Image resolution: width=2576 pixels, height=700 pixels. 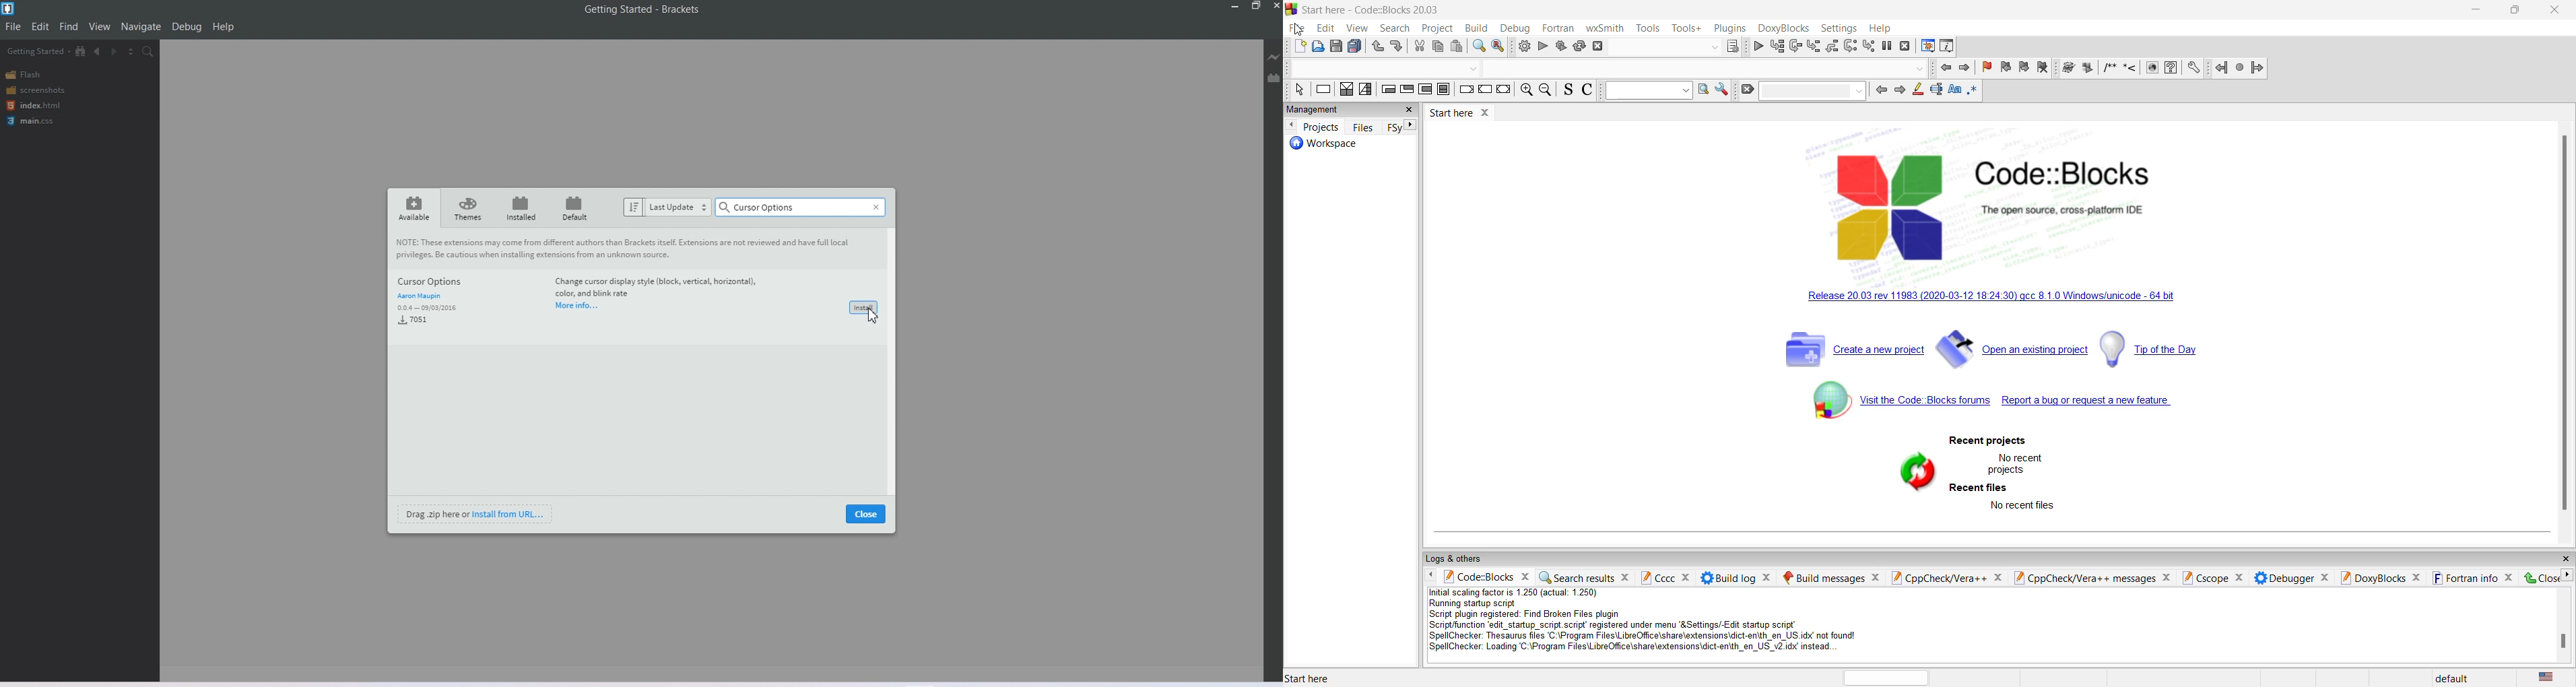 What do you see at coordinates (223, 27) in the screenshot?
I see `Help` at bounding box center [223, 27].